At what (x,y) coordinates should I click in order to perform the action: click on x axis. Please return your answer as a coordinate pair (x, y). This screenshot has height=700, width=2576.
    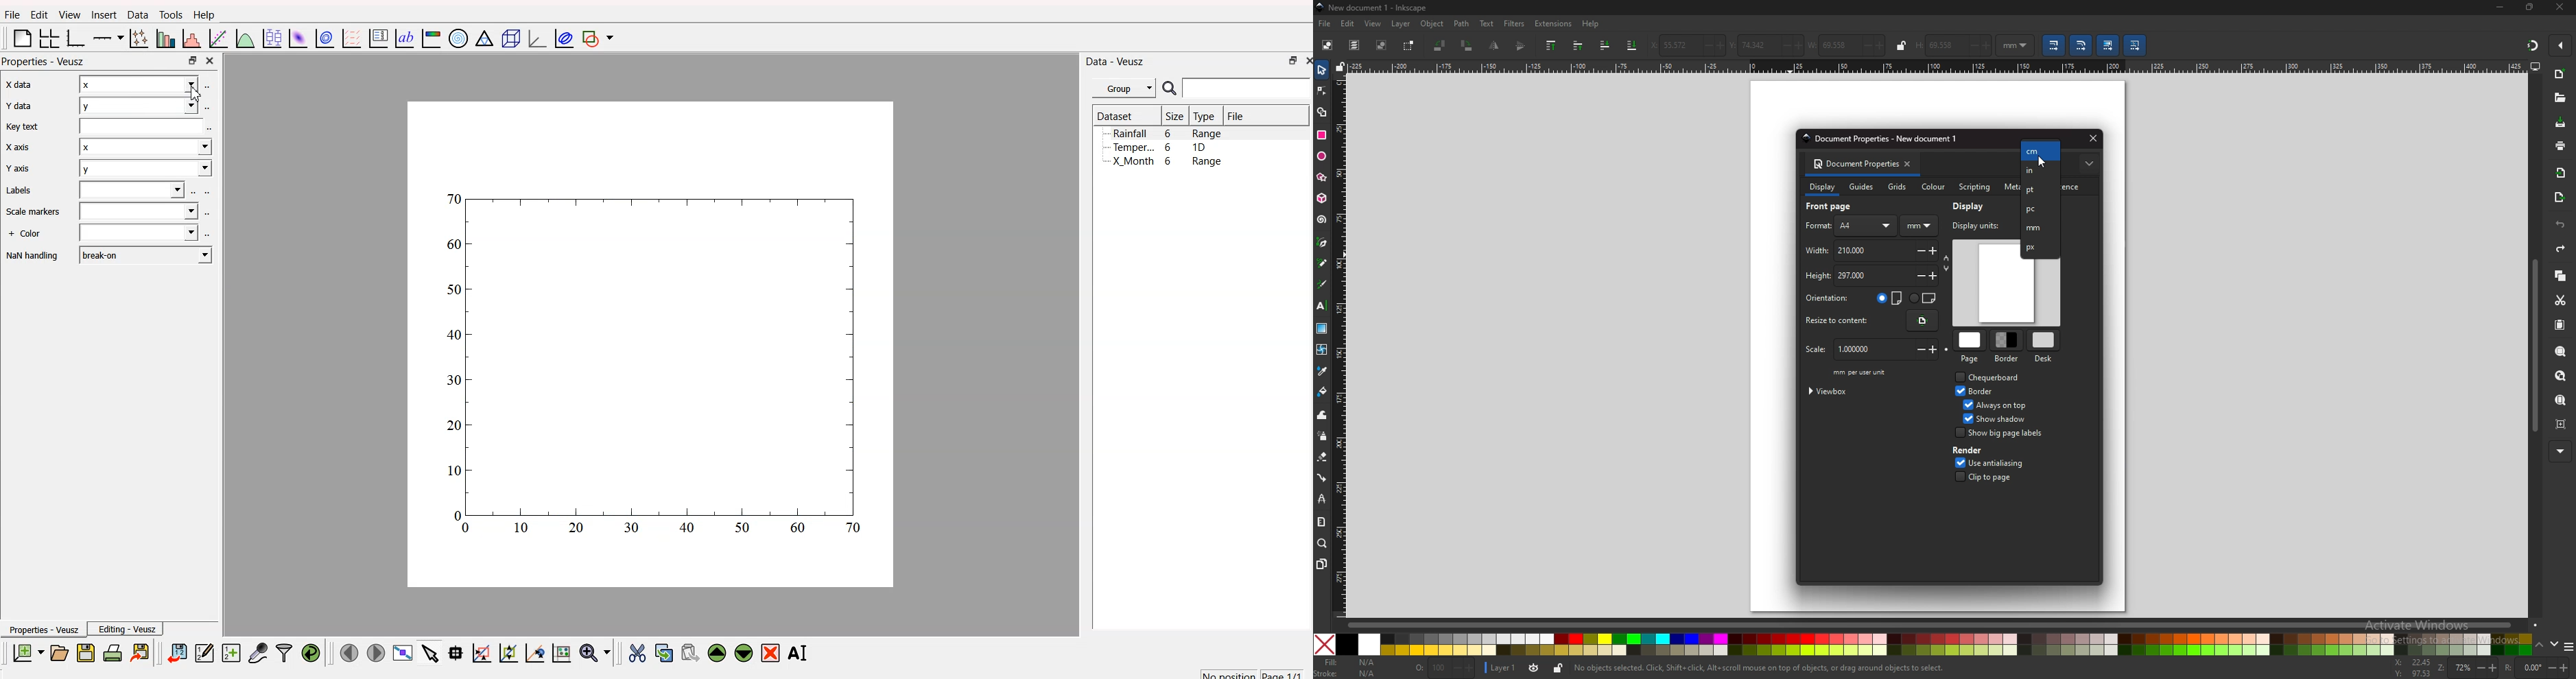
    Looking at the image, I should click on (16, 86).